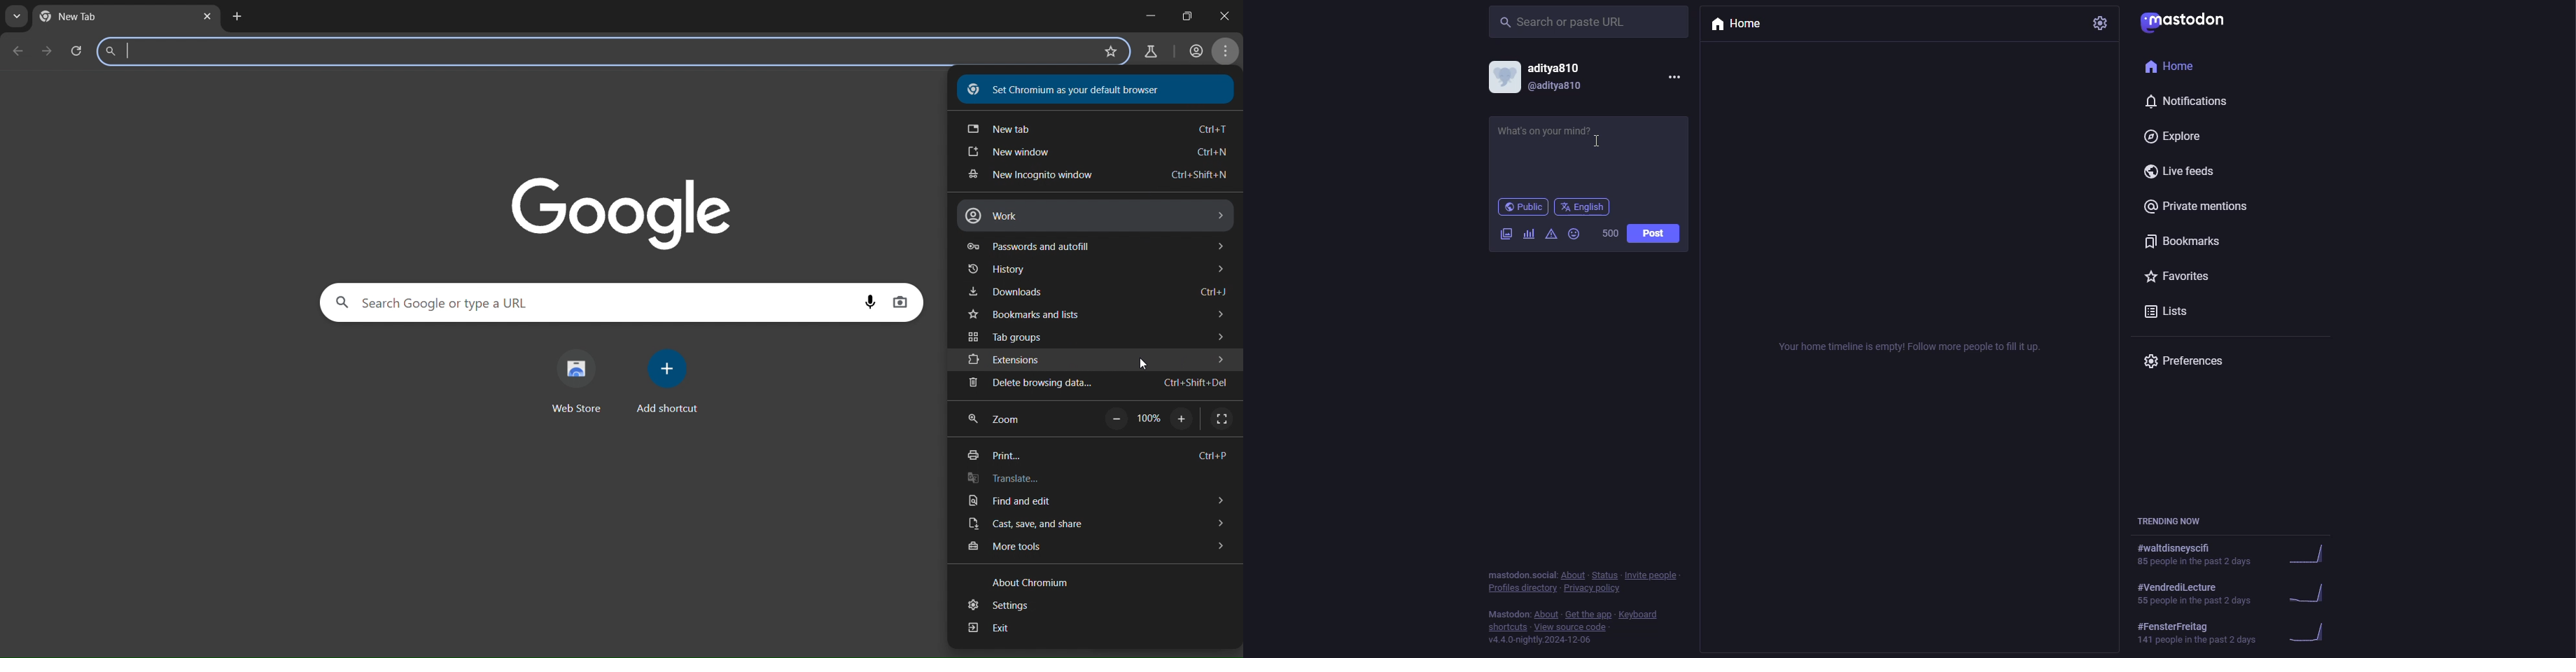  What do you see at coordinates (2102, 25) in the screenshot?
I see `settings` at bounding box center [2102, 25].